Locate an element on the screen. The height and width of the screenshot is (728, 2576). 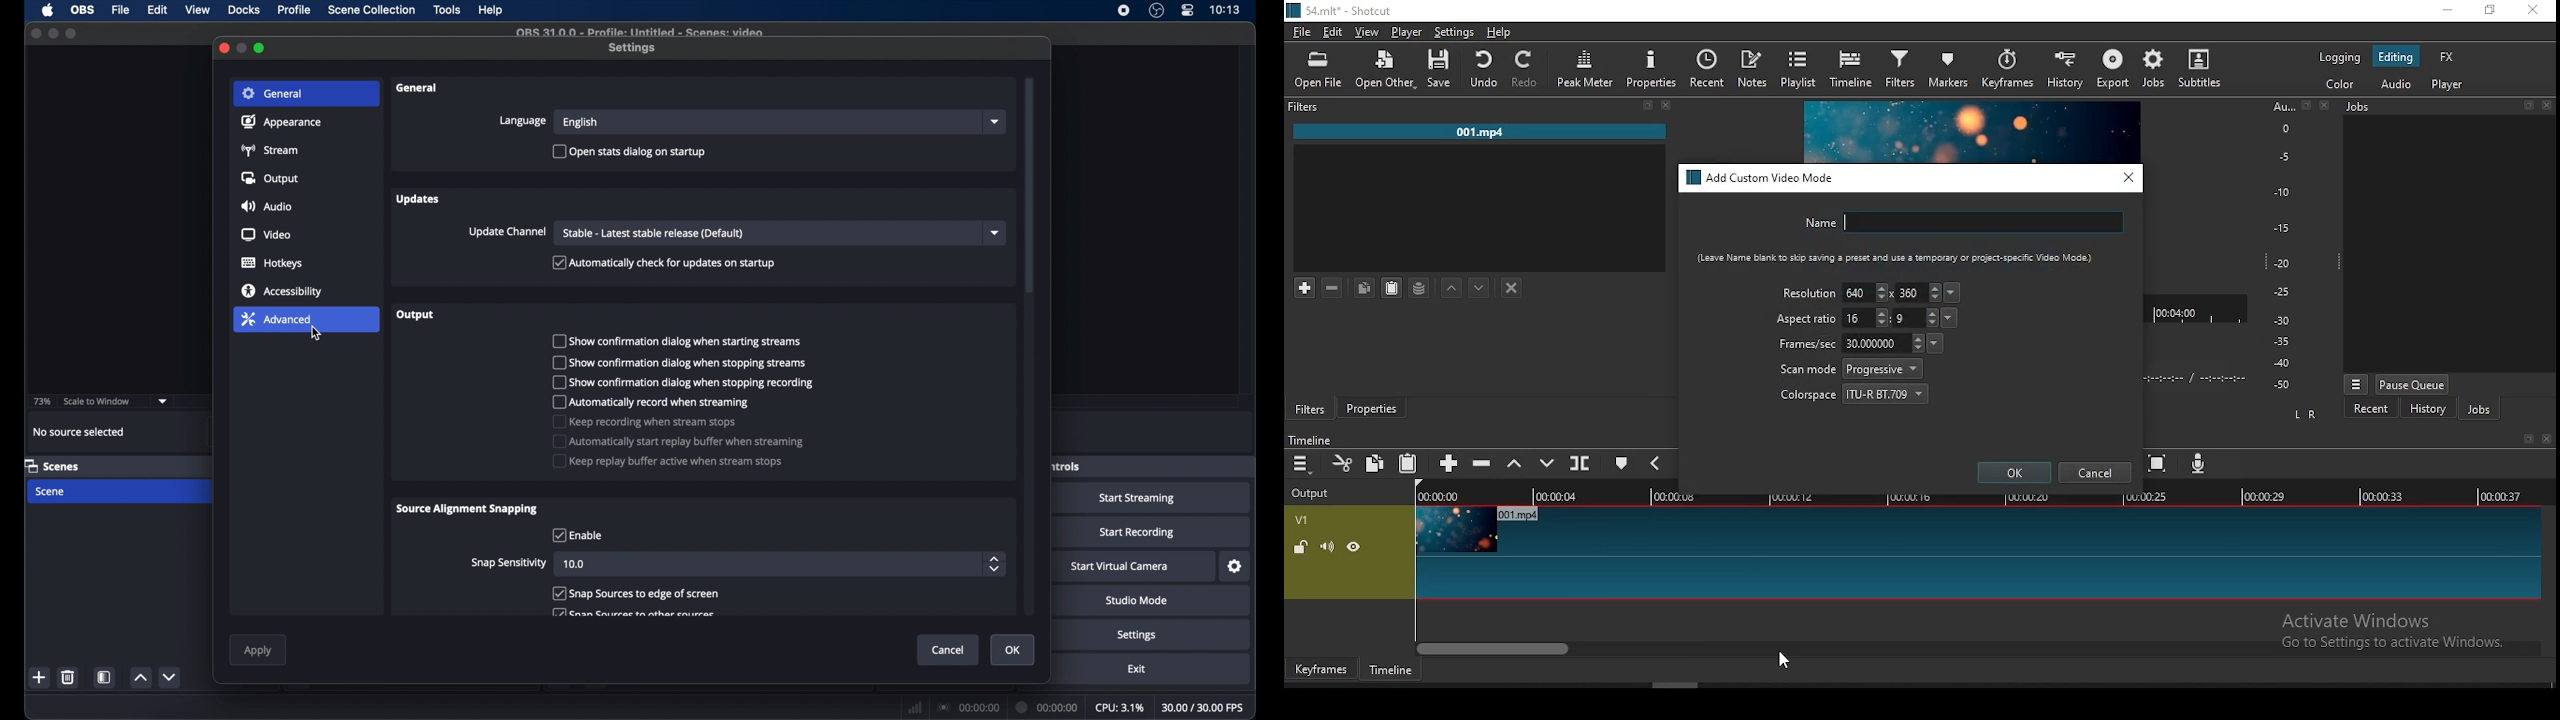
advanced  is located at coordinates (276, 319).